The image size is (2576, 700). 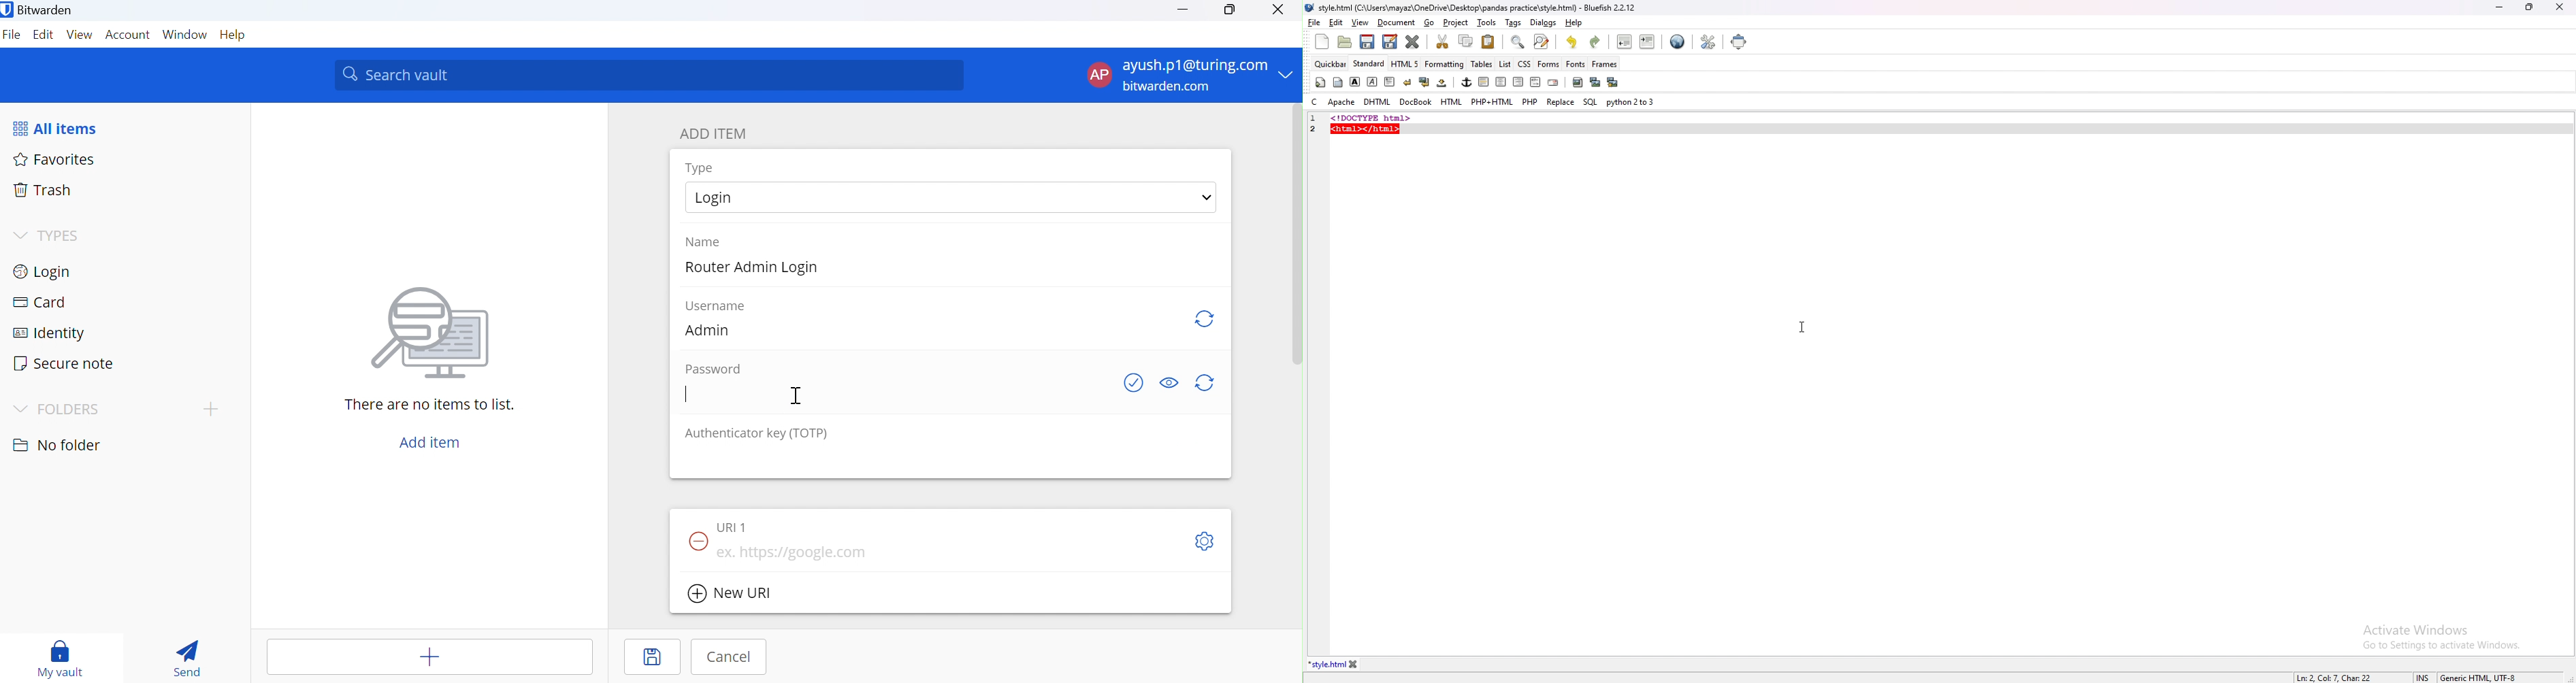 I want to click on Account, so click(x=128, y=35).